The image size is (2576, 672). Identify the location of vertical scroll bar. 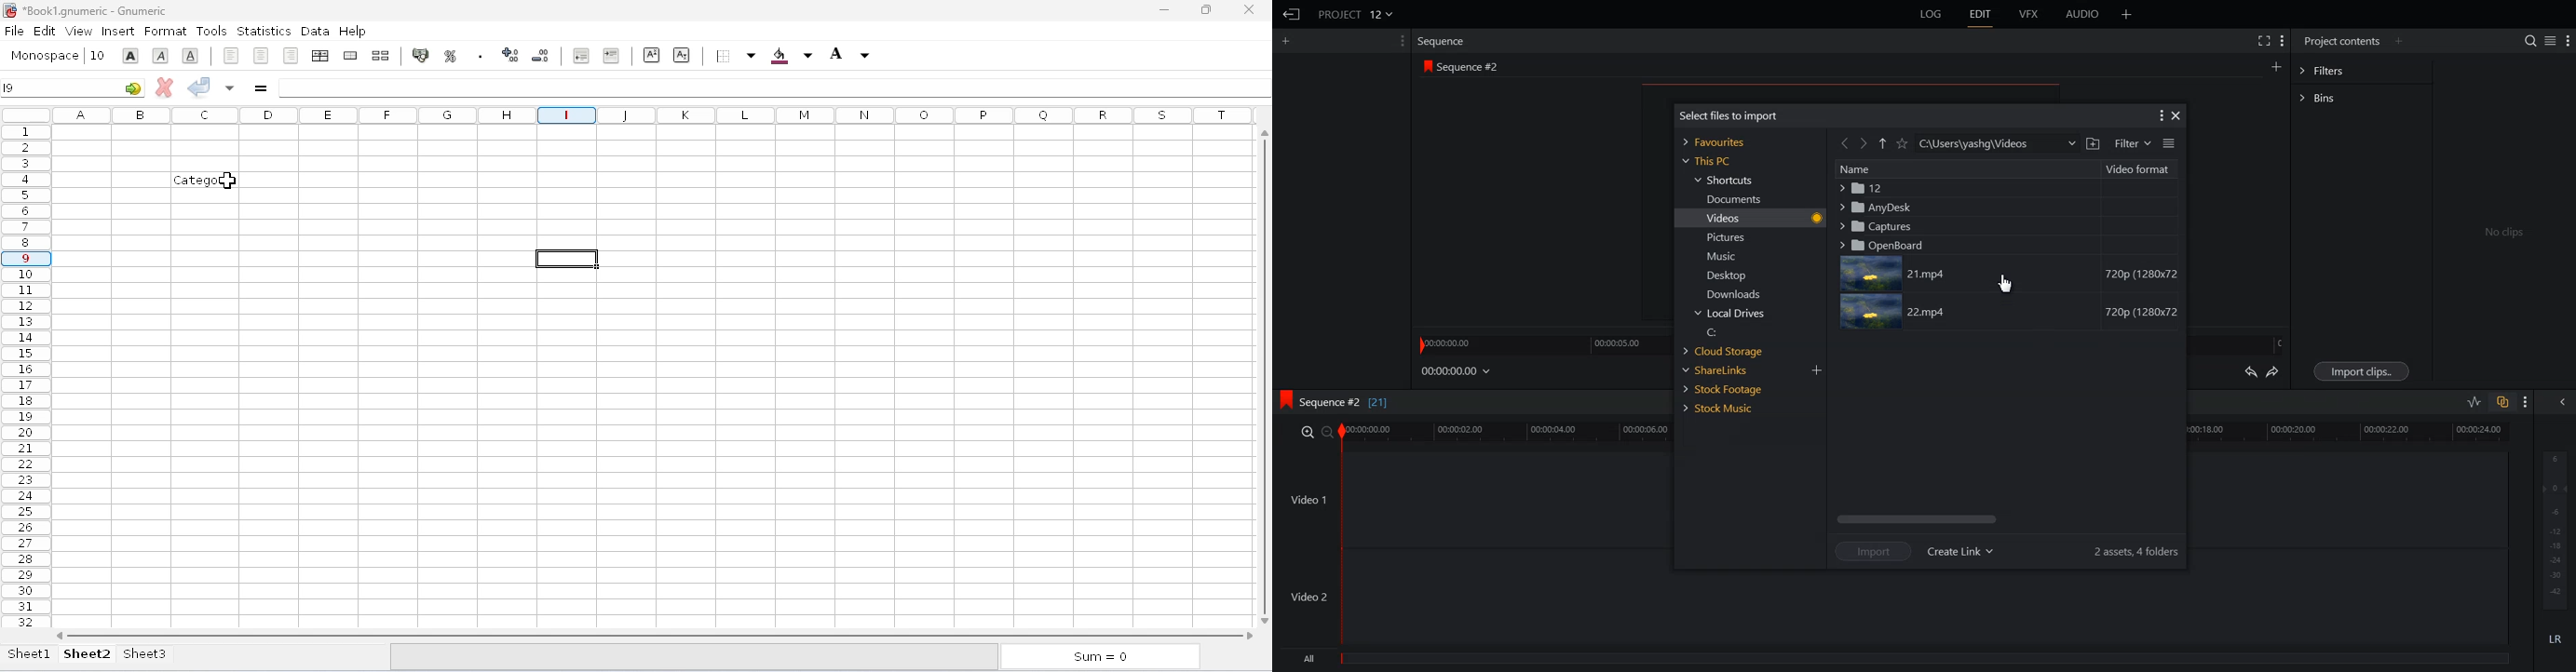
(1268, 374).